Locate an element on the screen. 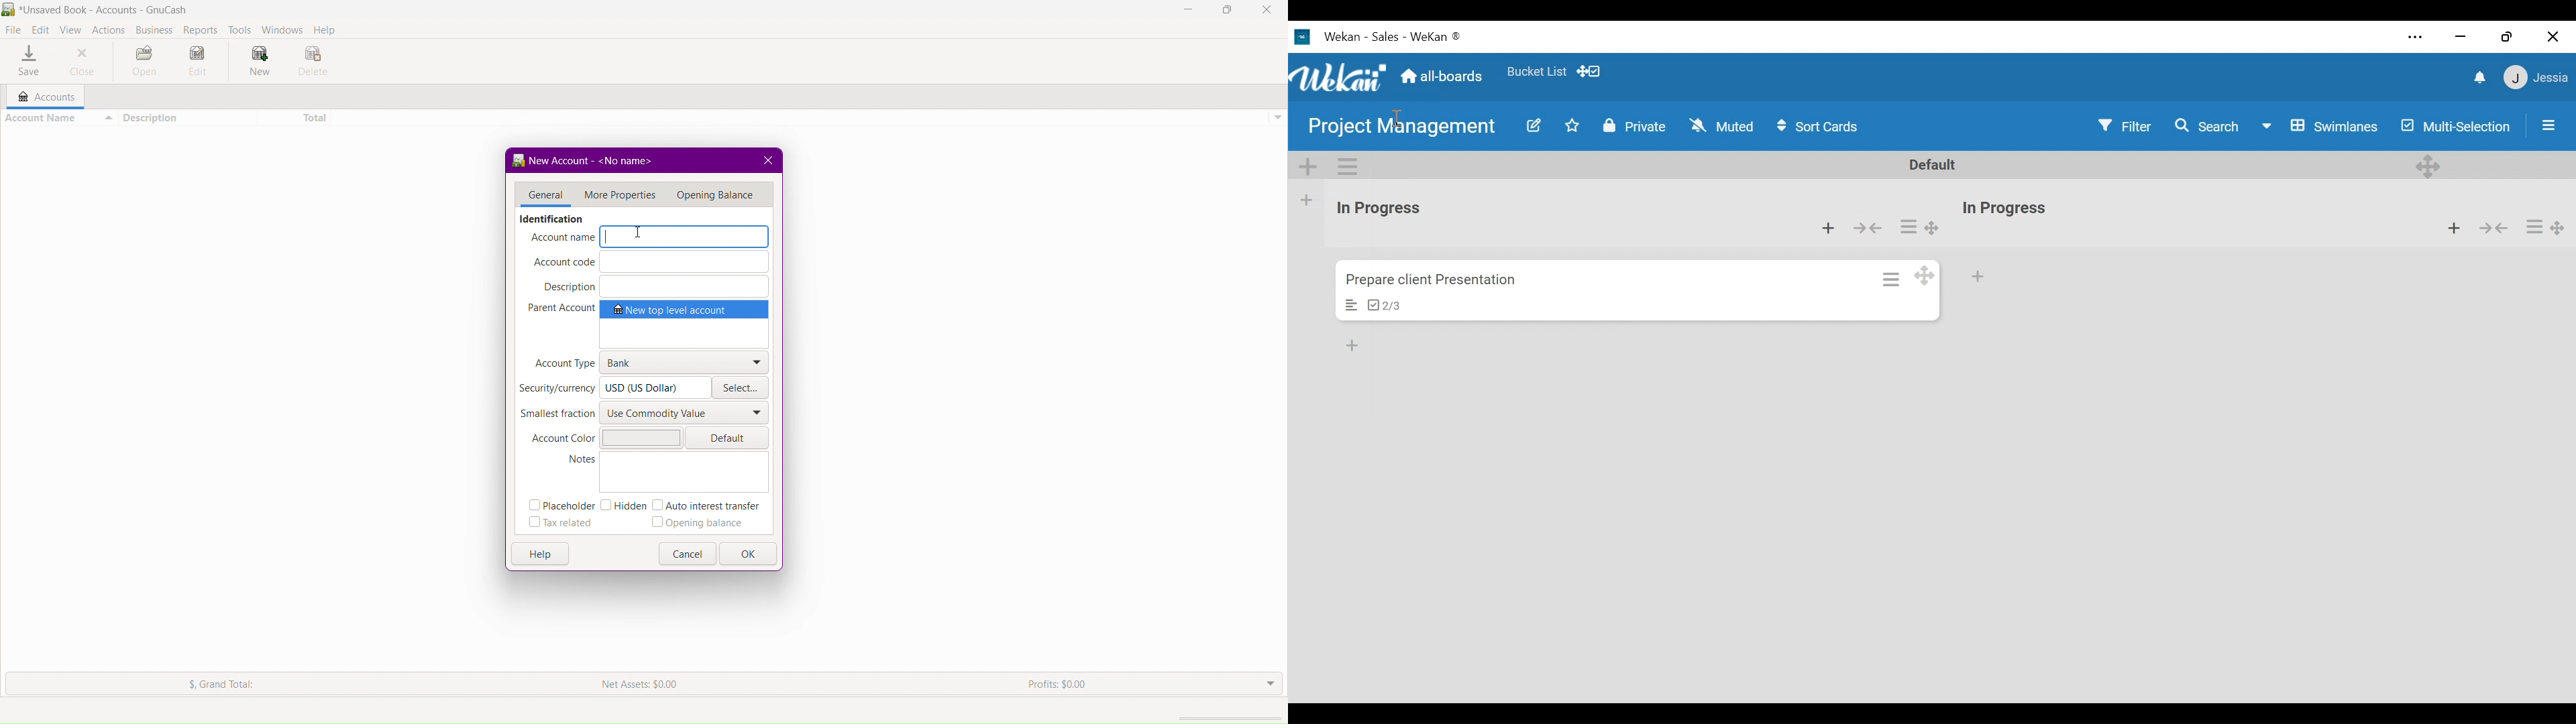 Image resolution: width=2576 pixels, height=728 pixels. Windows is located at coordinates (282, 28).